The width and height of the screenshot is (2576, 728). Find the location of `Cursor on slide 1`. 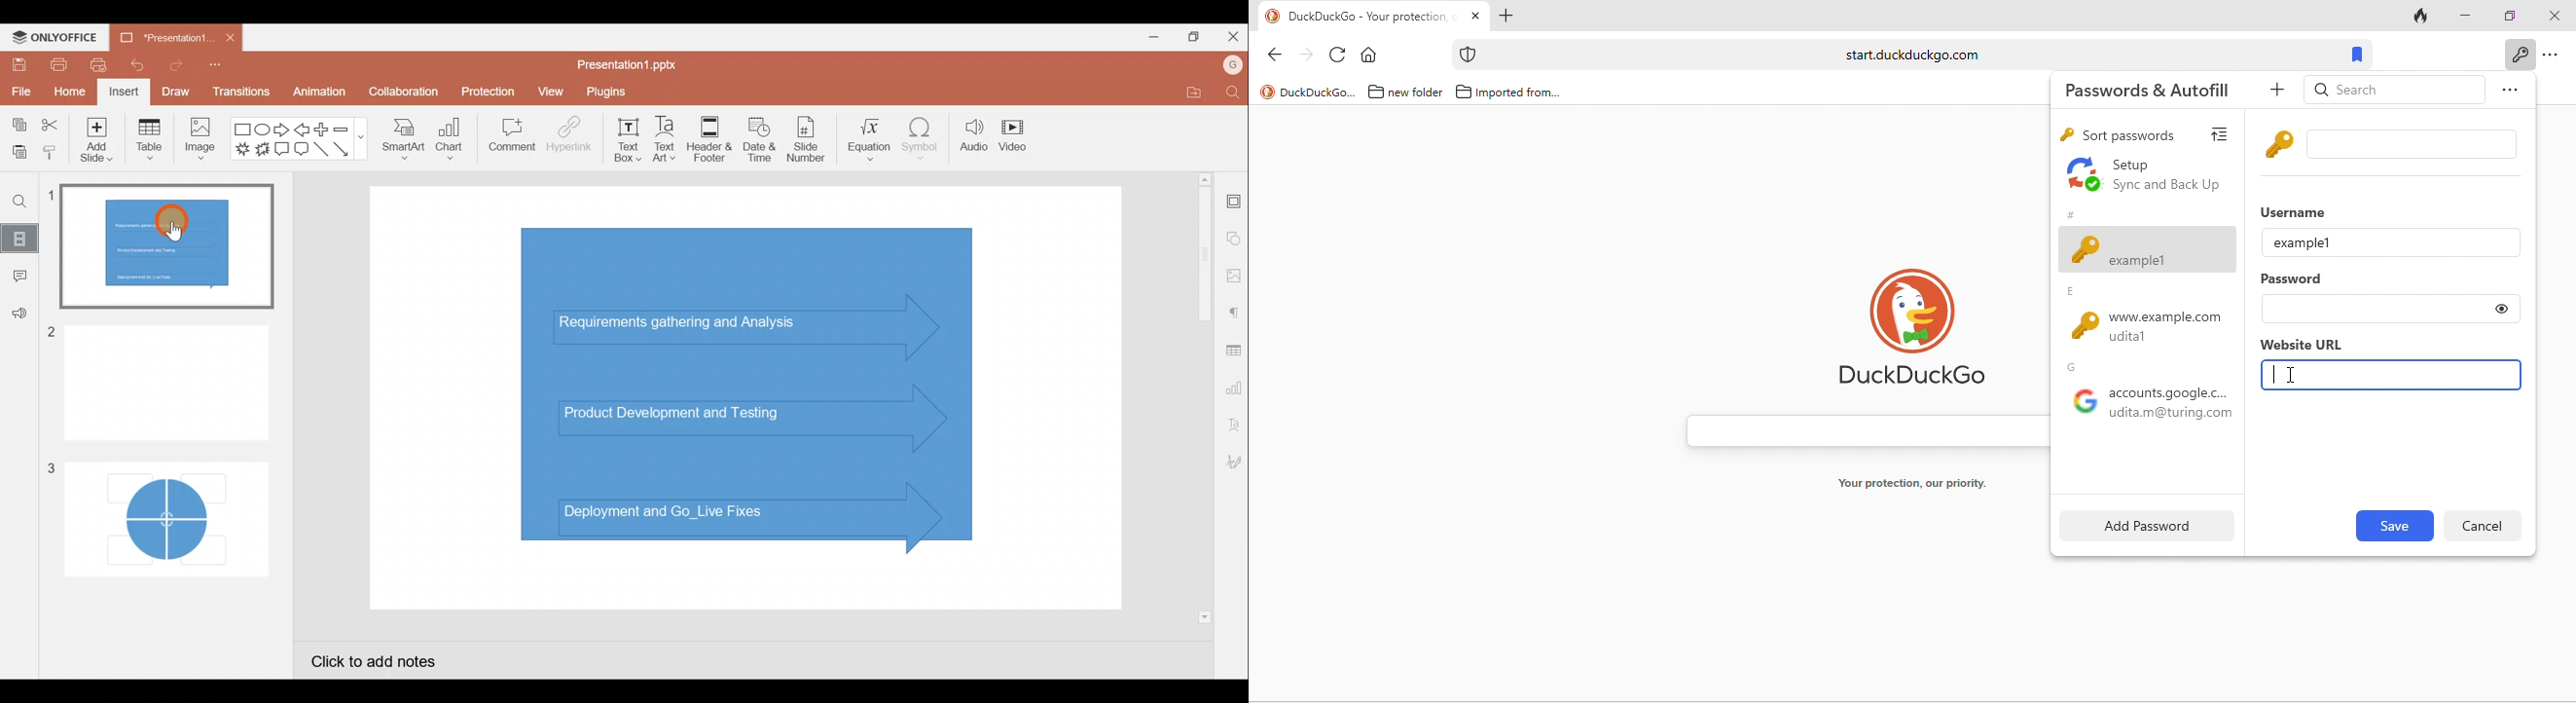

Cursor on slide 1 is located at coordinates (169, 228).